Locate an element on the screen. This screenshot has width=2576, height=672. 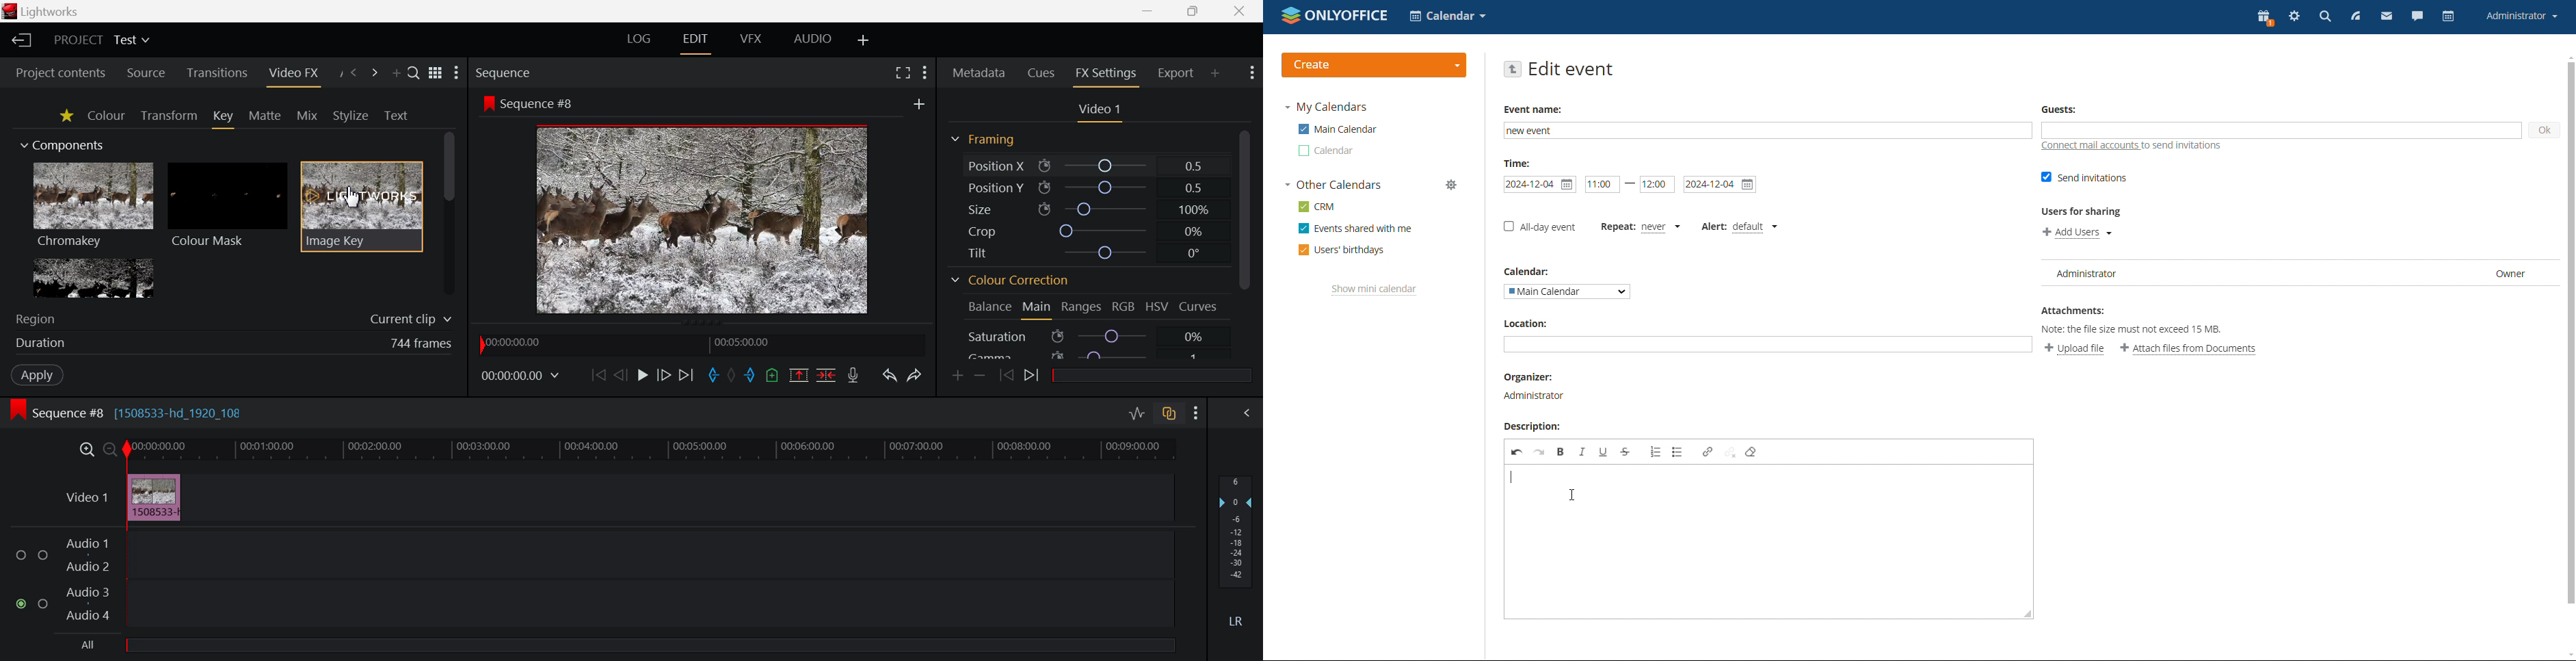
Timeline Zoom Out is located at coordinates (107, 450).